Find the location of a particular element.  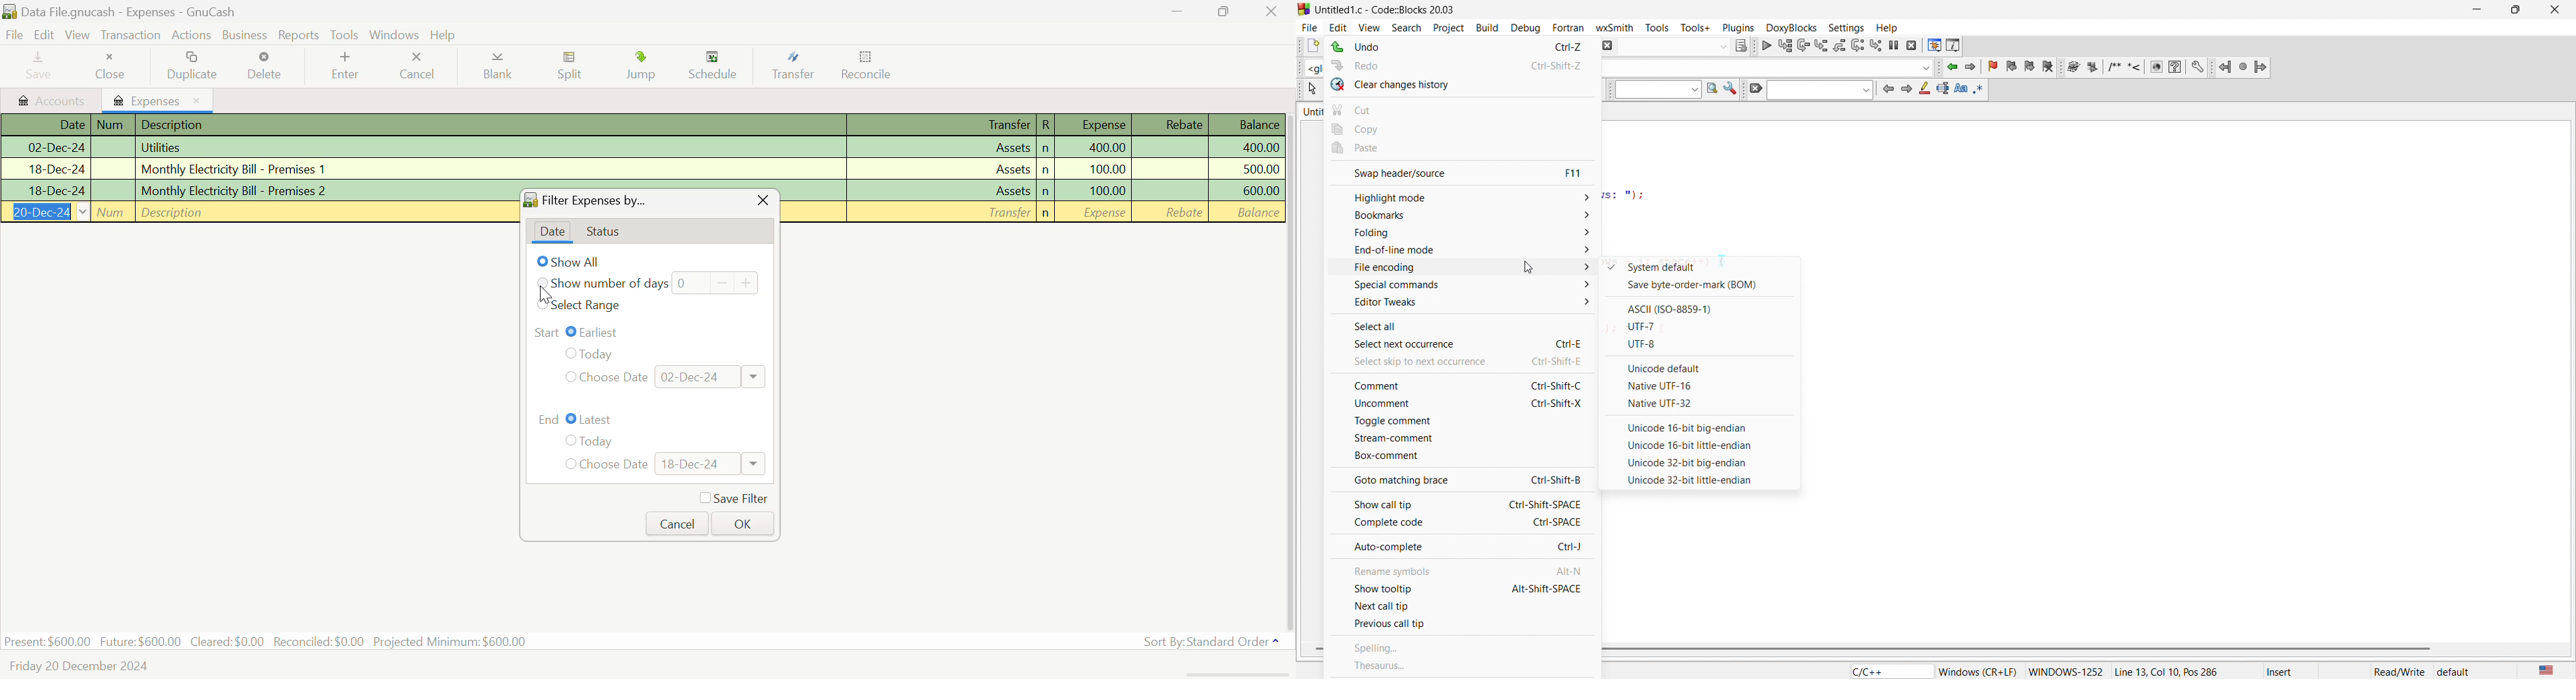

debug is located at coordinates (1527, 29).